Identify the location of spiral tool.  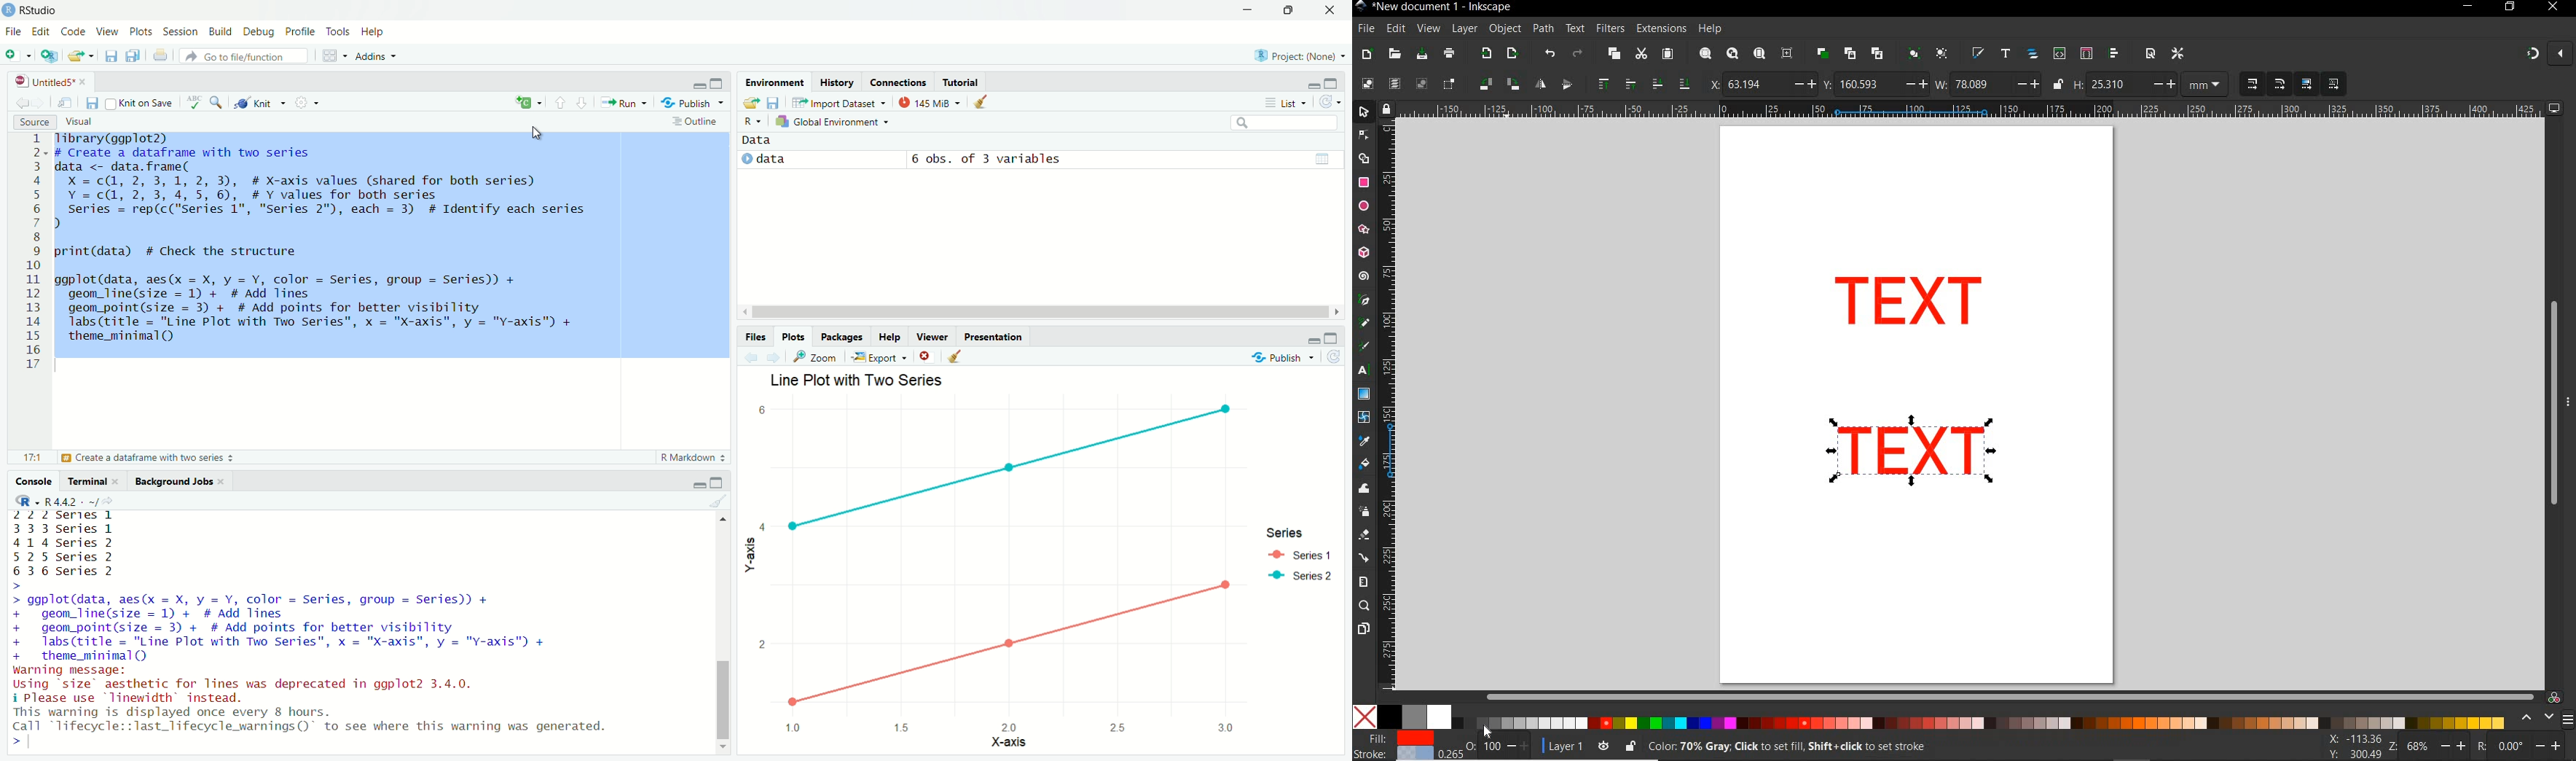
(1364, 278).